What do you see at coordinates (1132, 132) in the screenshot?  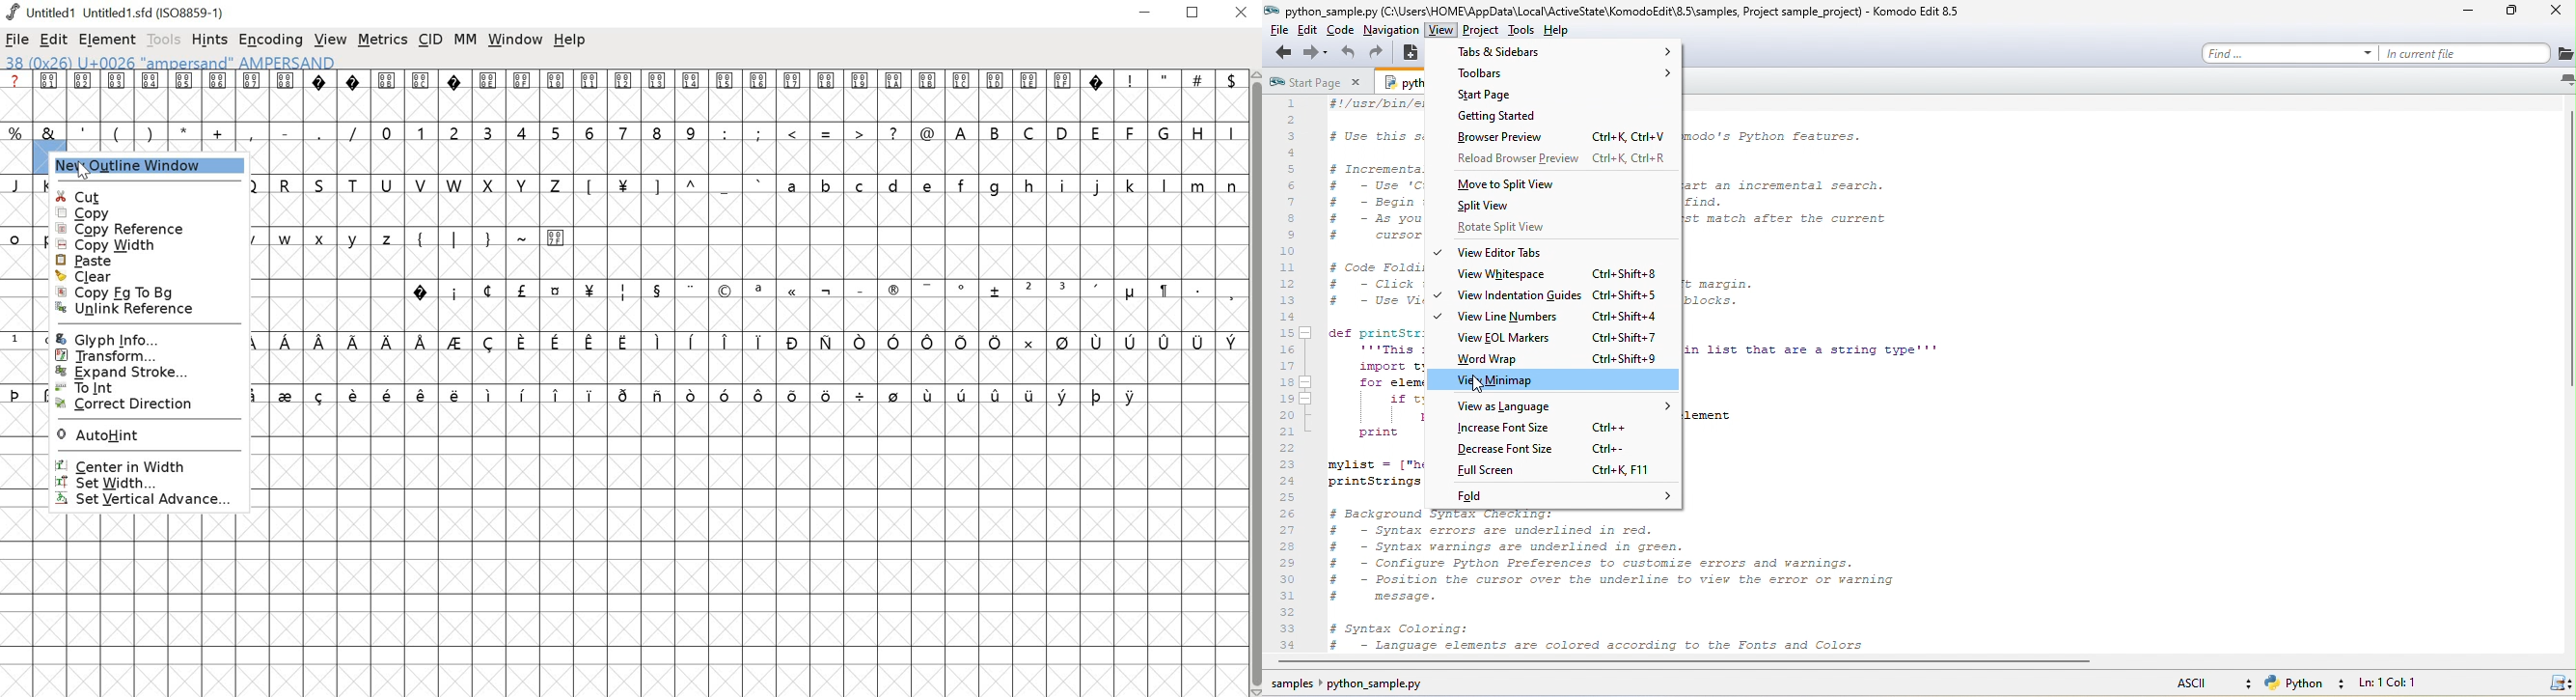 I see `F` at bounding box center [1132, 132].